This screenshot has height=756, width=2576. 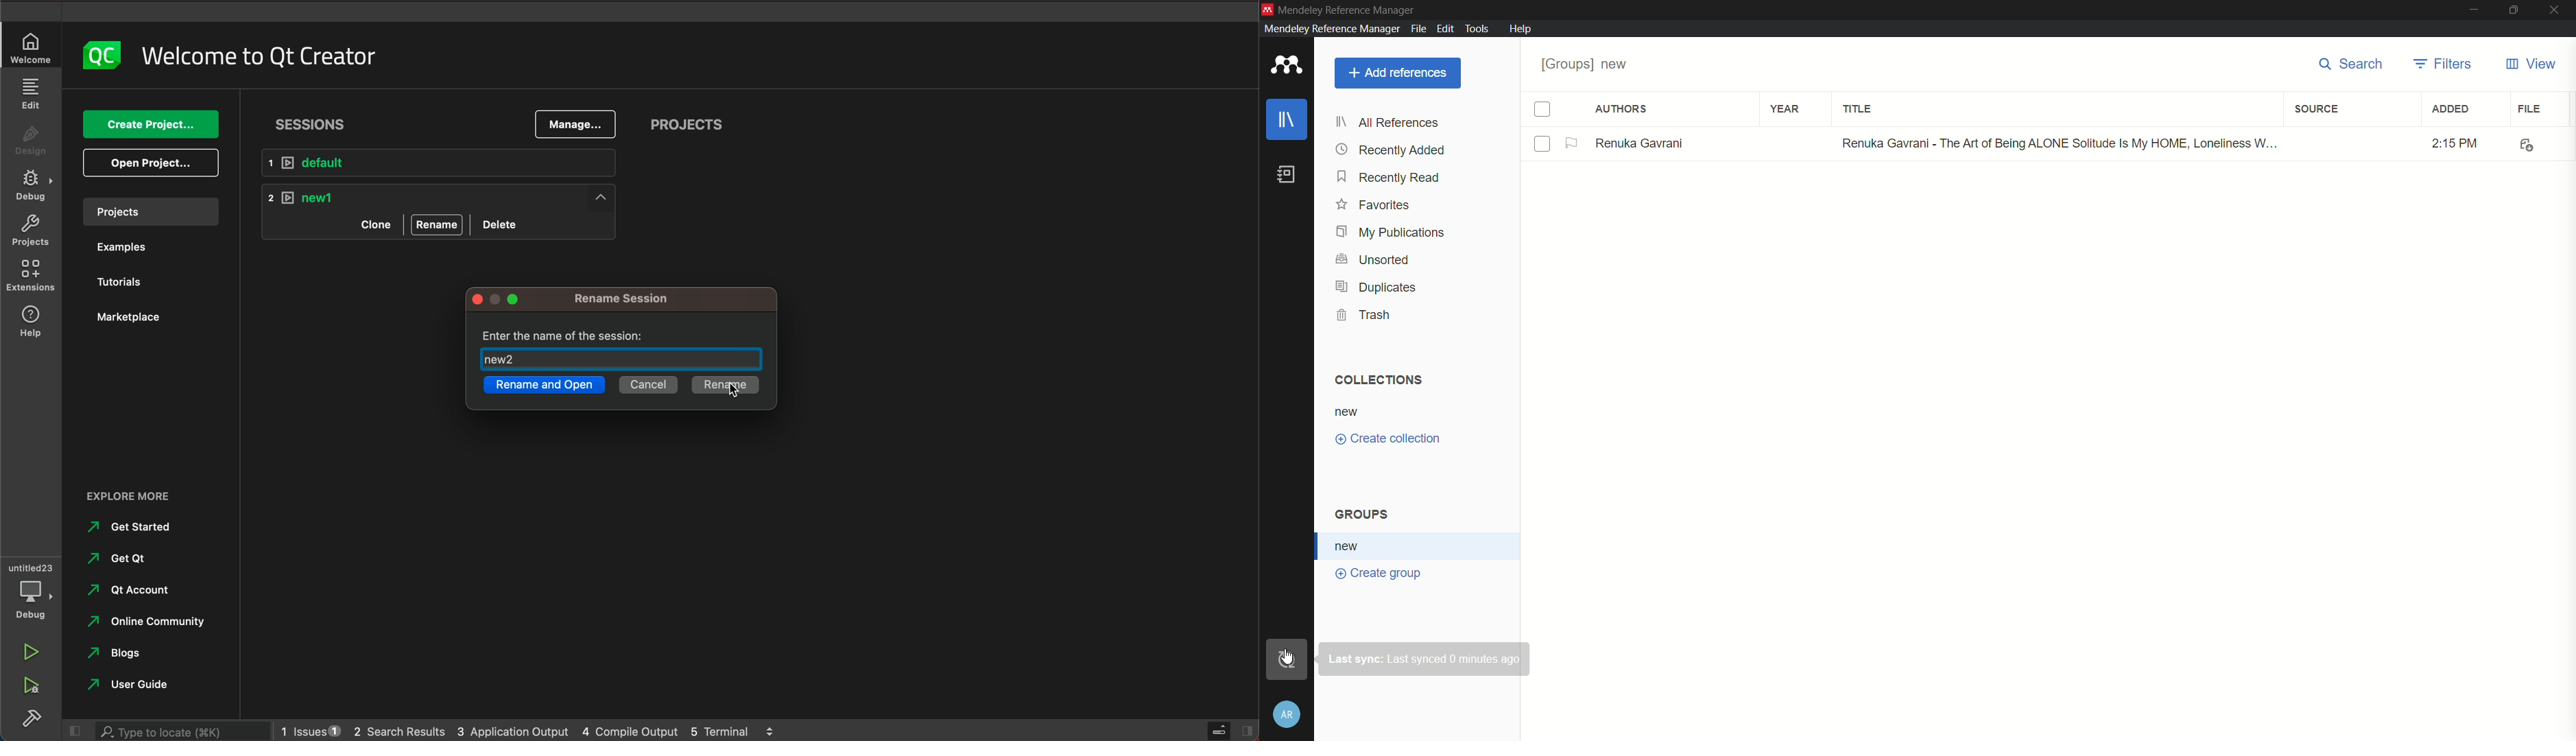 What do you see at coordinates (315, 121) in the screenshot?
I see `sessions` at bounding box center [315, 121].